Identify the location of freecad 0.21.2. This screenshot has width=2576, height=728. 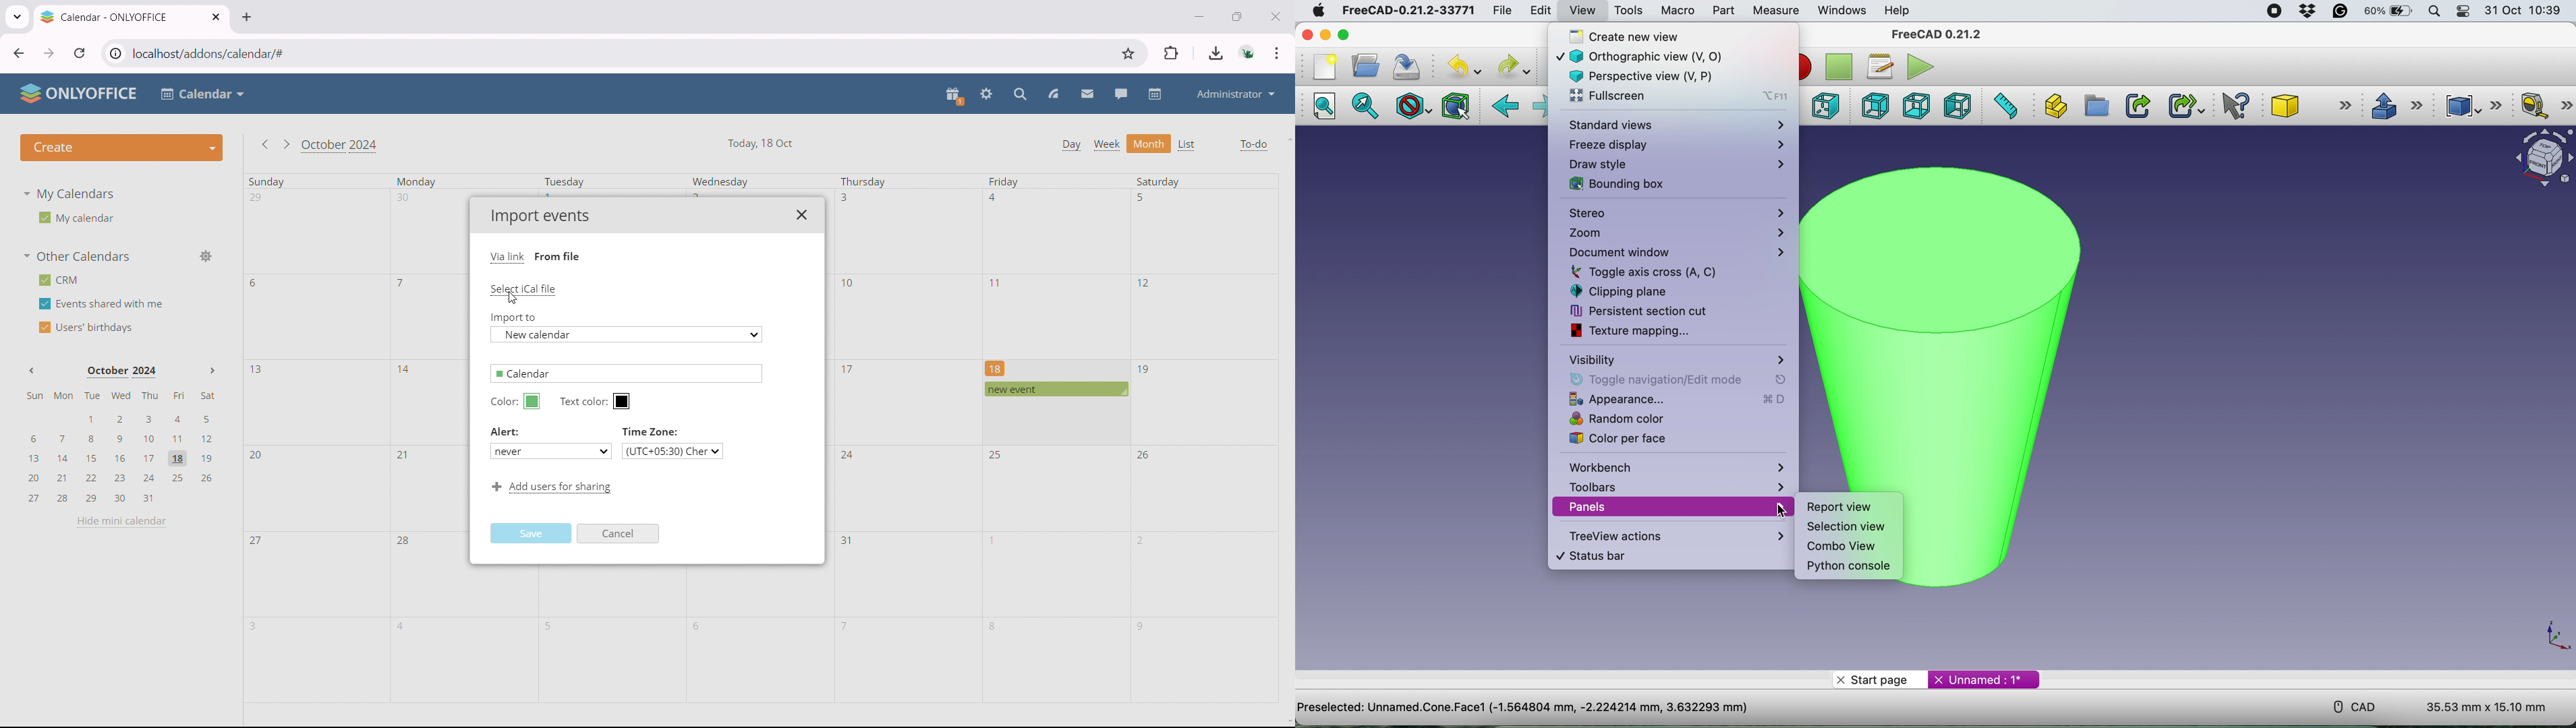
(1935, 34).